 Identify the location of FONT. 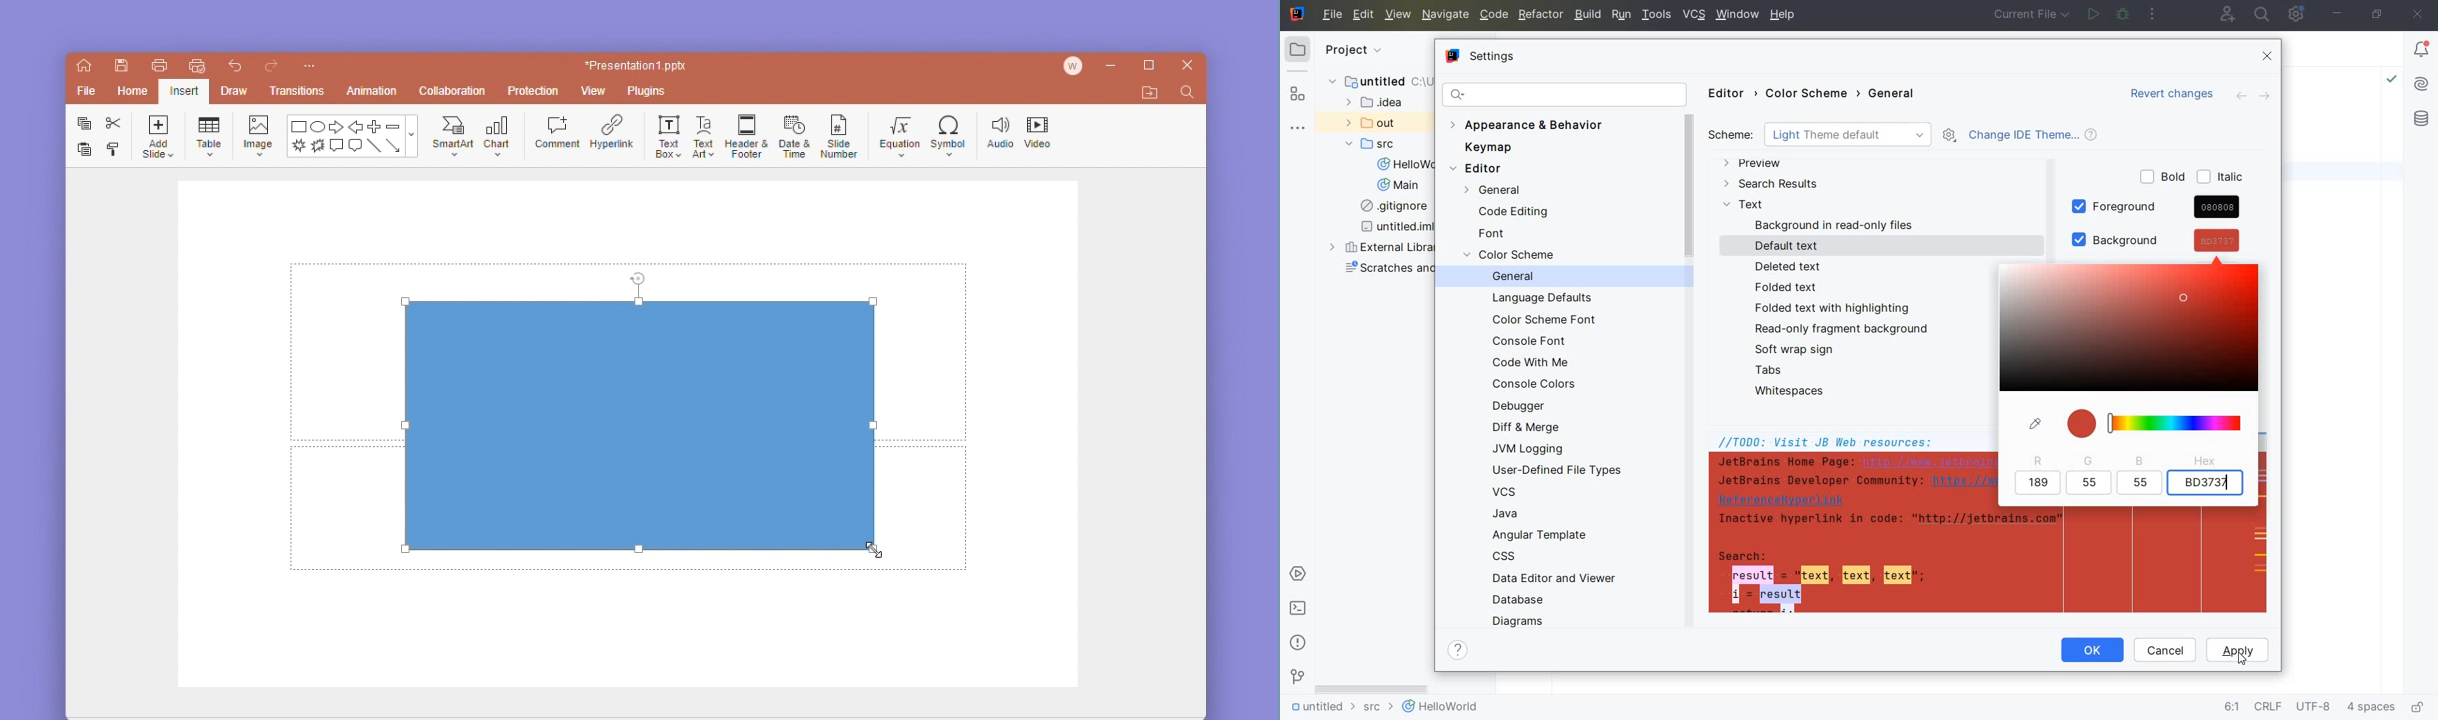
(1496, 234).